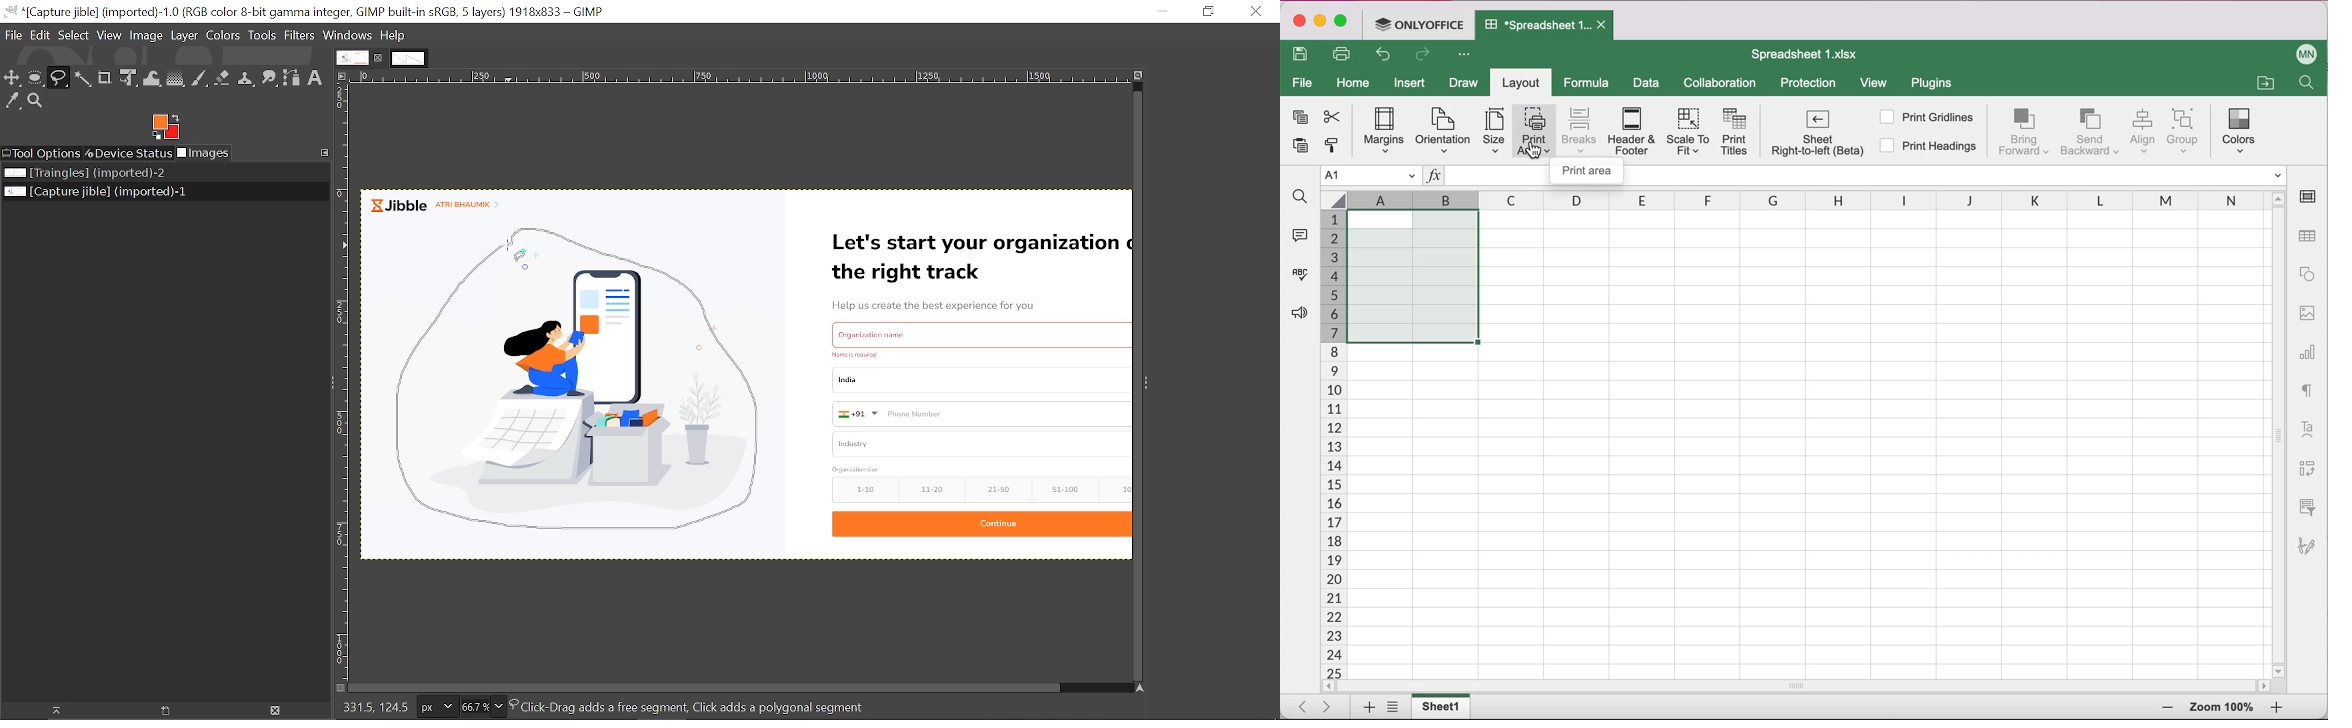  I want to click on Group, so click(2189, 131).